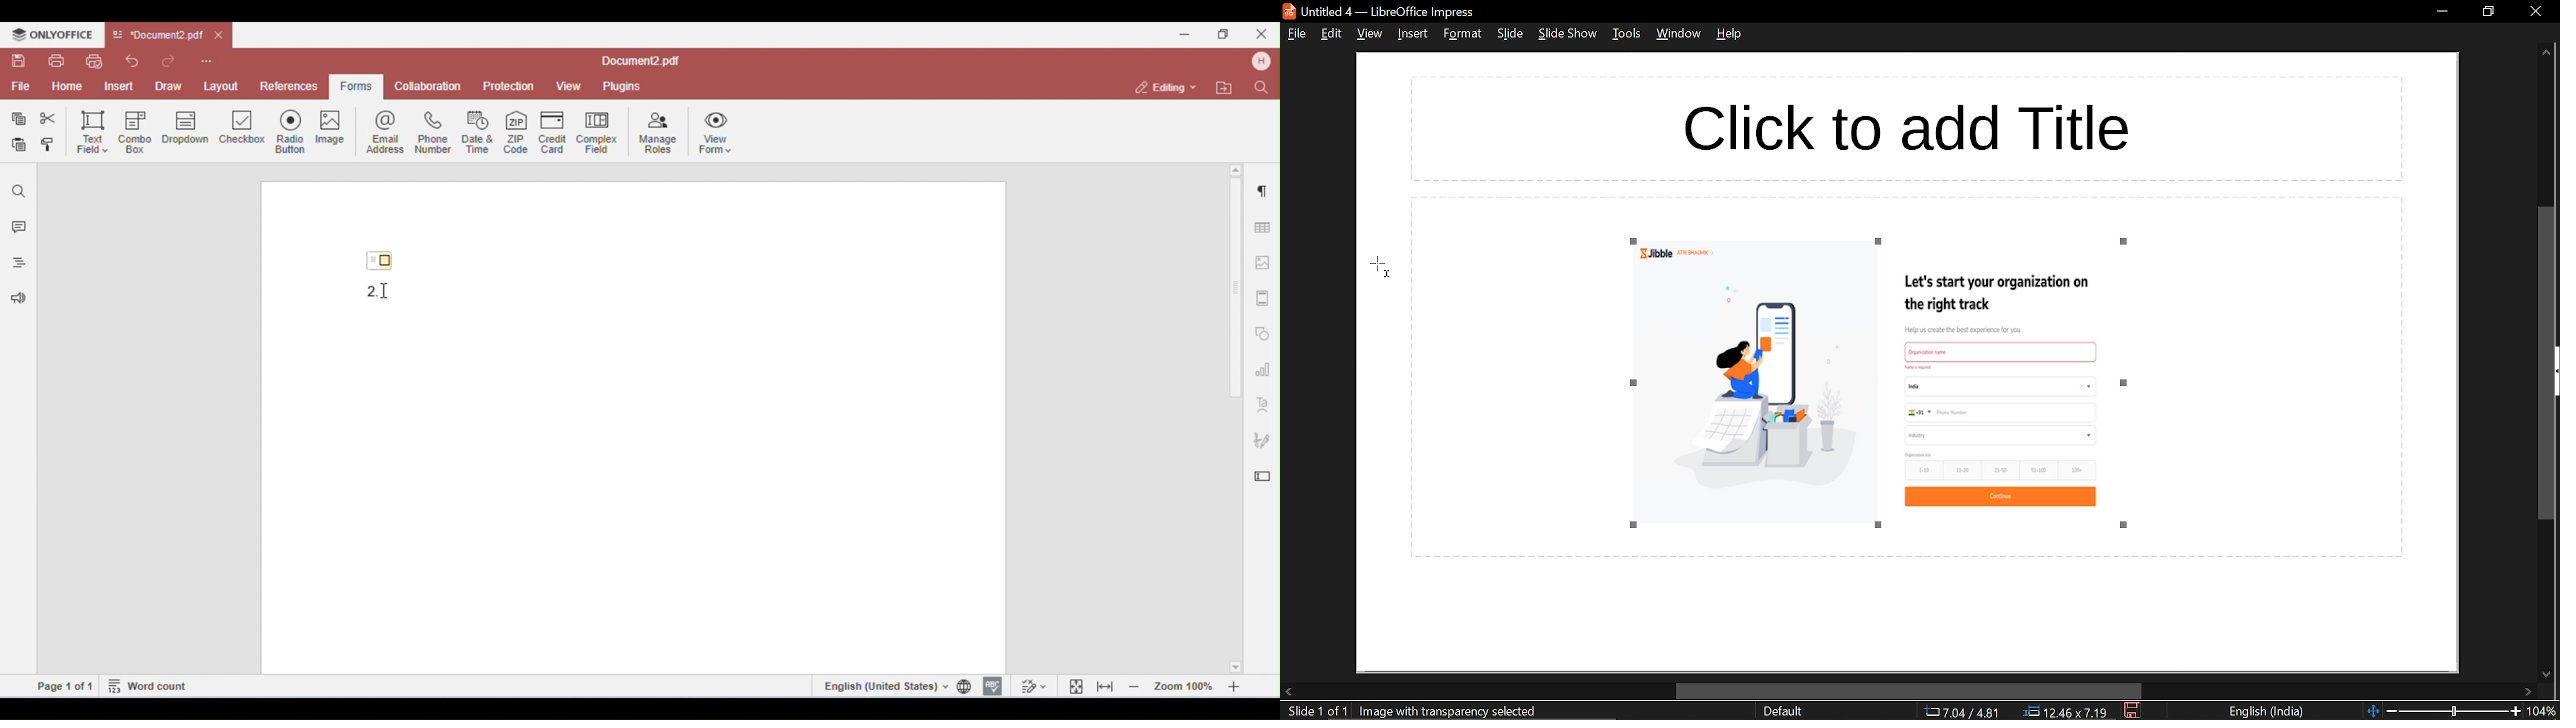 The image size is (2576, 728). What do you see at coordinates (2547, 363) in the screenshot?
I see `vertical scrollbar` at bounding box center [2547, 363].